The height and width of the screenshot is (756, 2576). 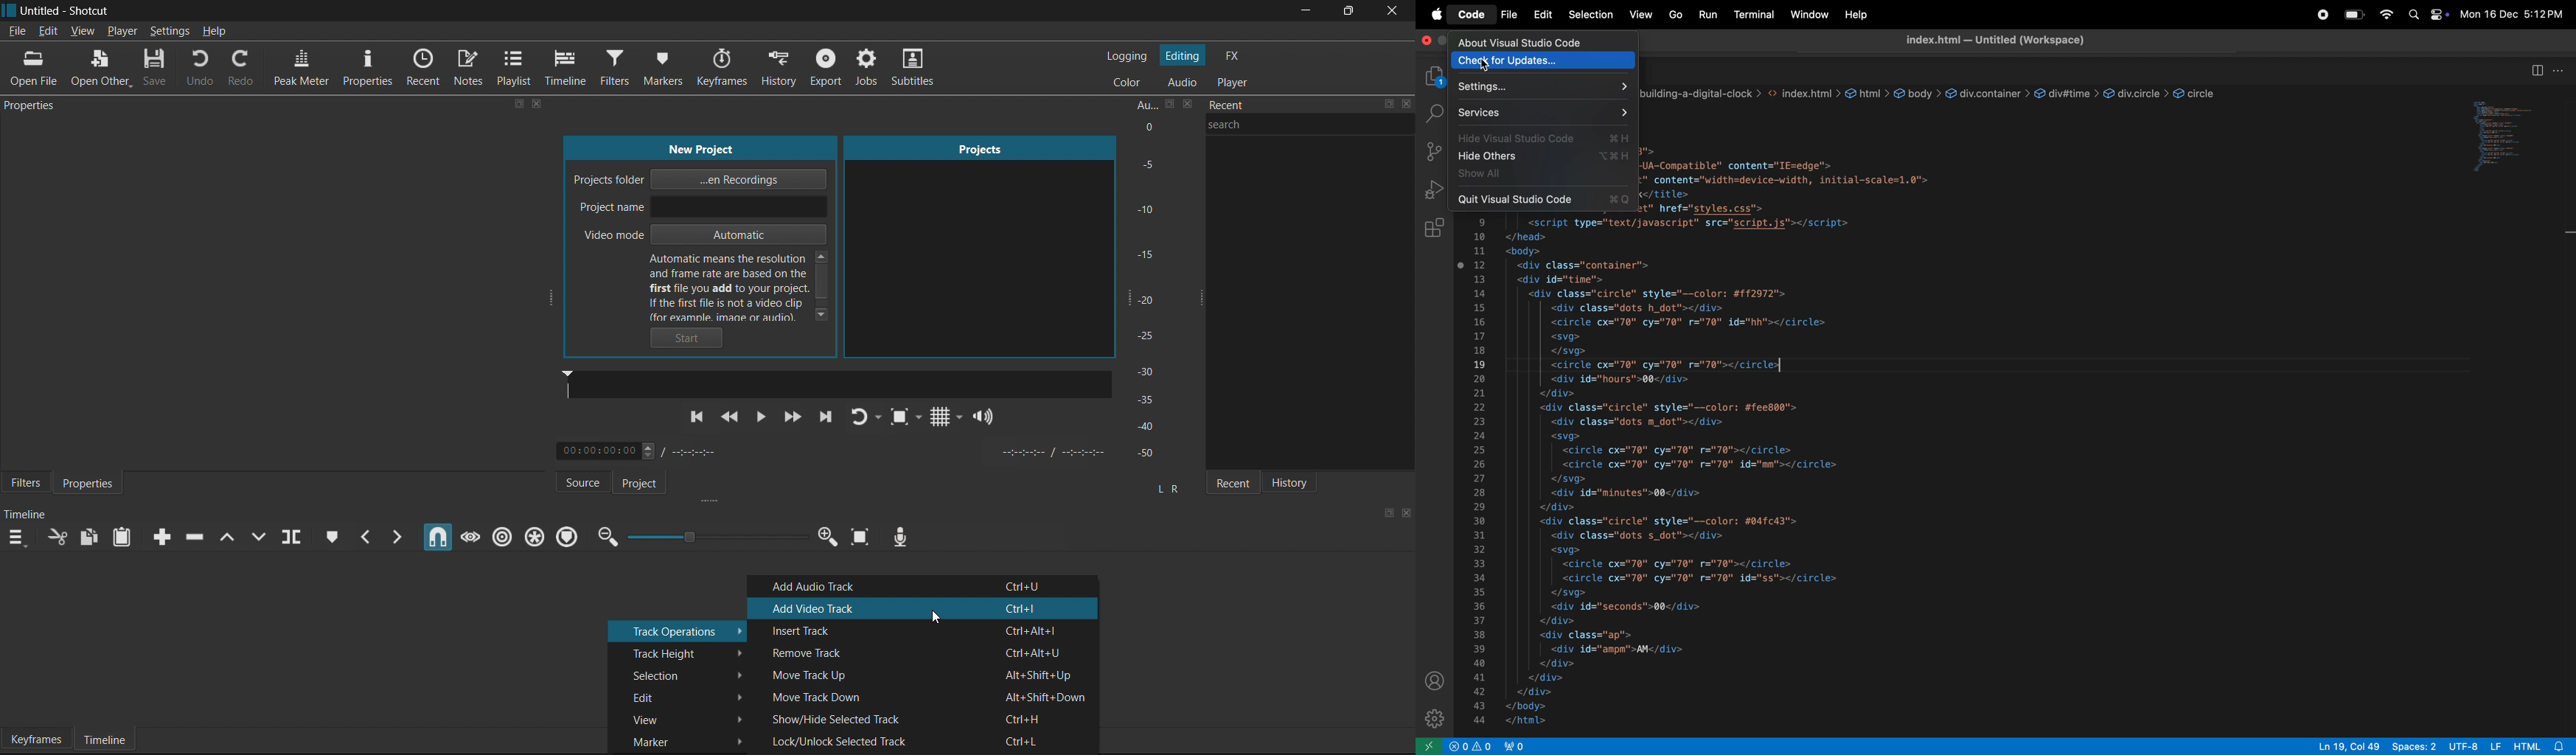 I want to click on Rewind, so click(x=733, y=419).